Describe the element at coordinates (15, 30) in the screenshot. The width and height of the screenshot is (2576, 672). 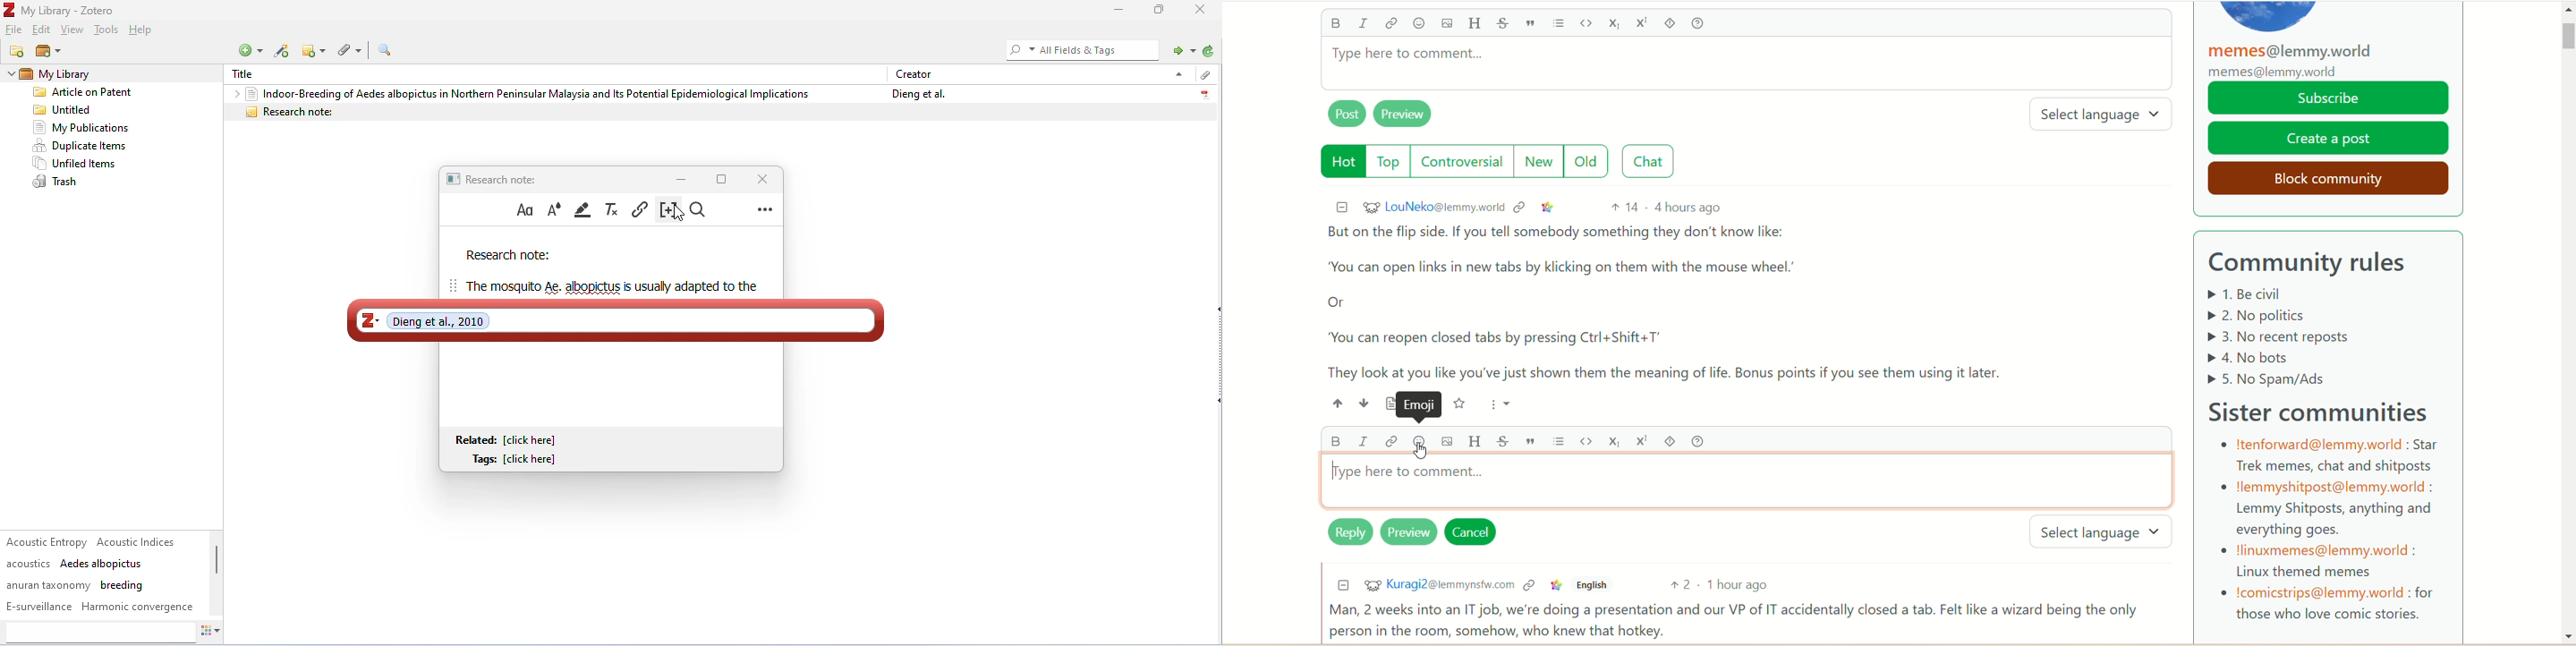
I see `file` at that location.